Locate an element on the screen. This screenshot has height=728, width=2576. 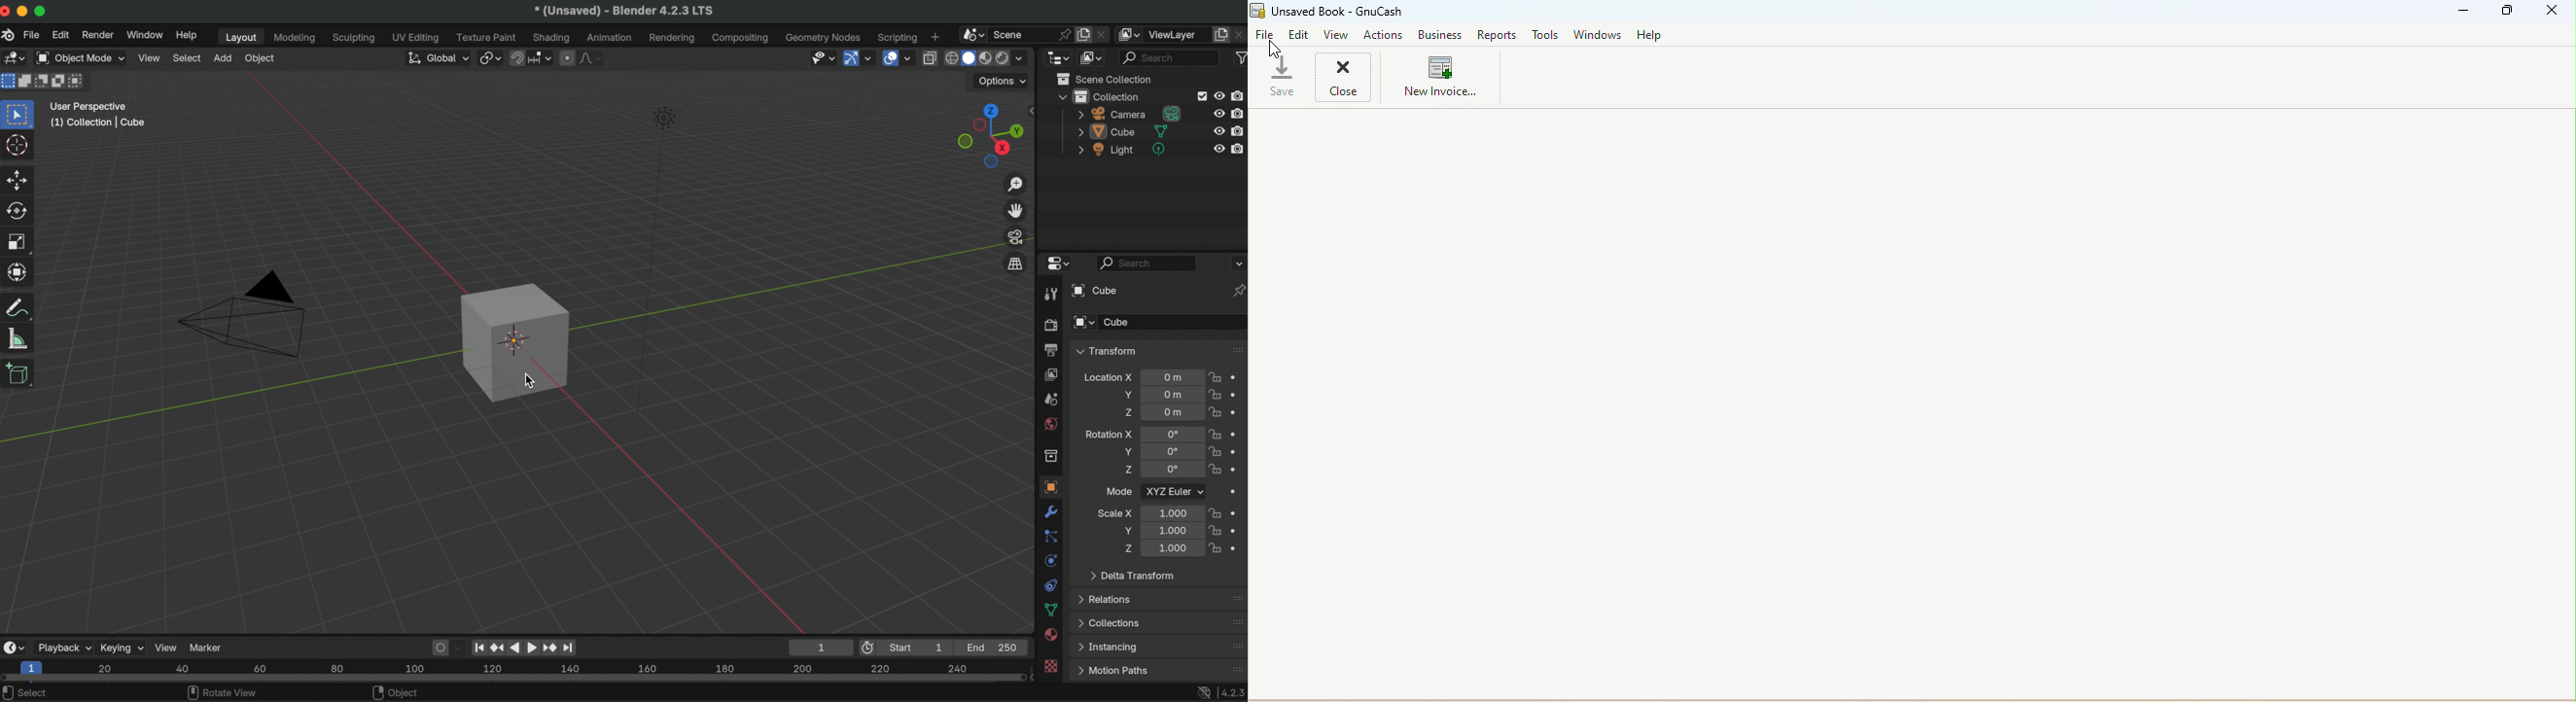
mode invert existing condition is located at coordinates (59, 83).